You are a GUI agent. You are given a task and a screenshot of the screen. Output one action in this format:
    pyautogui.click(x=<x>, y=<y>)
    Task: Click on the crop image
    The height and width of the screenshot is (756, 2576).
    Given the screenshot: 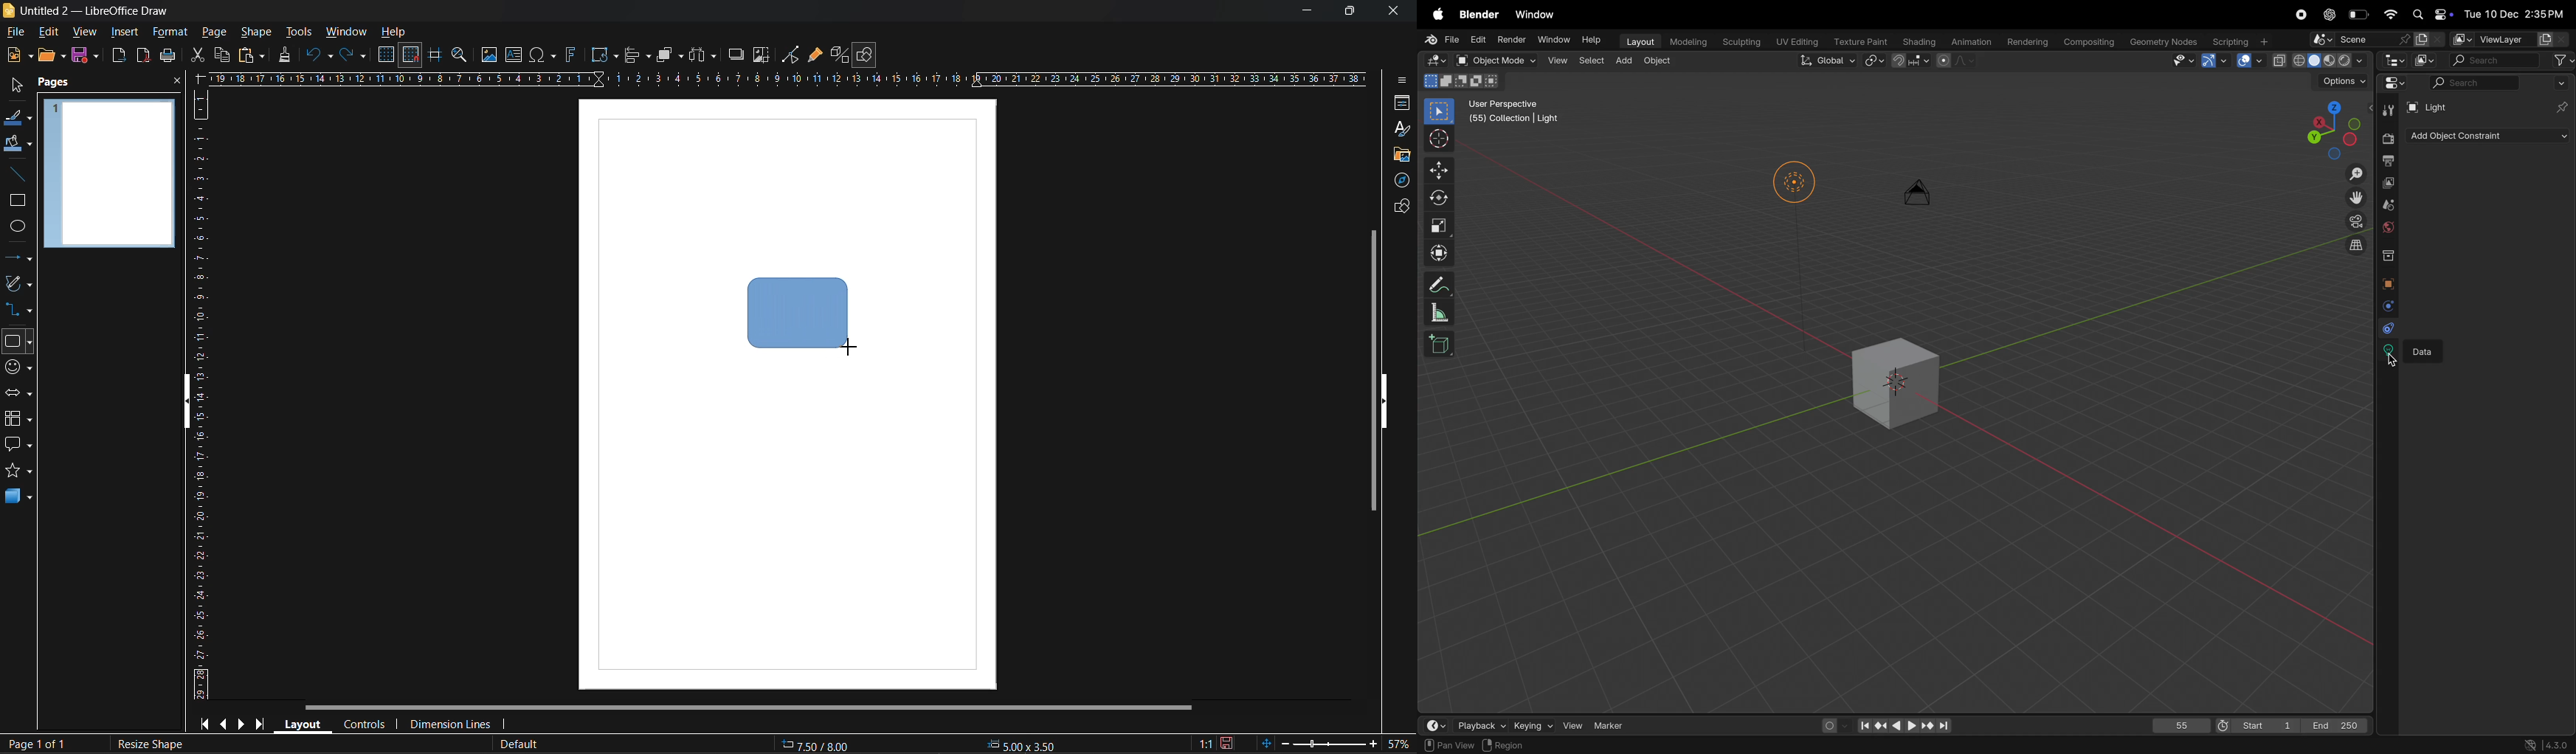 What is the action you would take?
    pyautogui.click(x=762, y=55)
    